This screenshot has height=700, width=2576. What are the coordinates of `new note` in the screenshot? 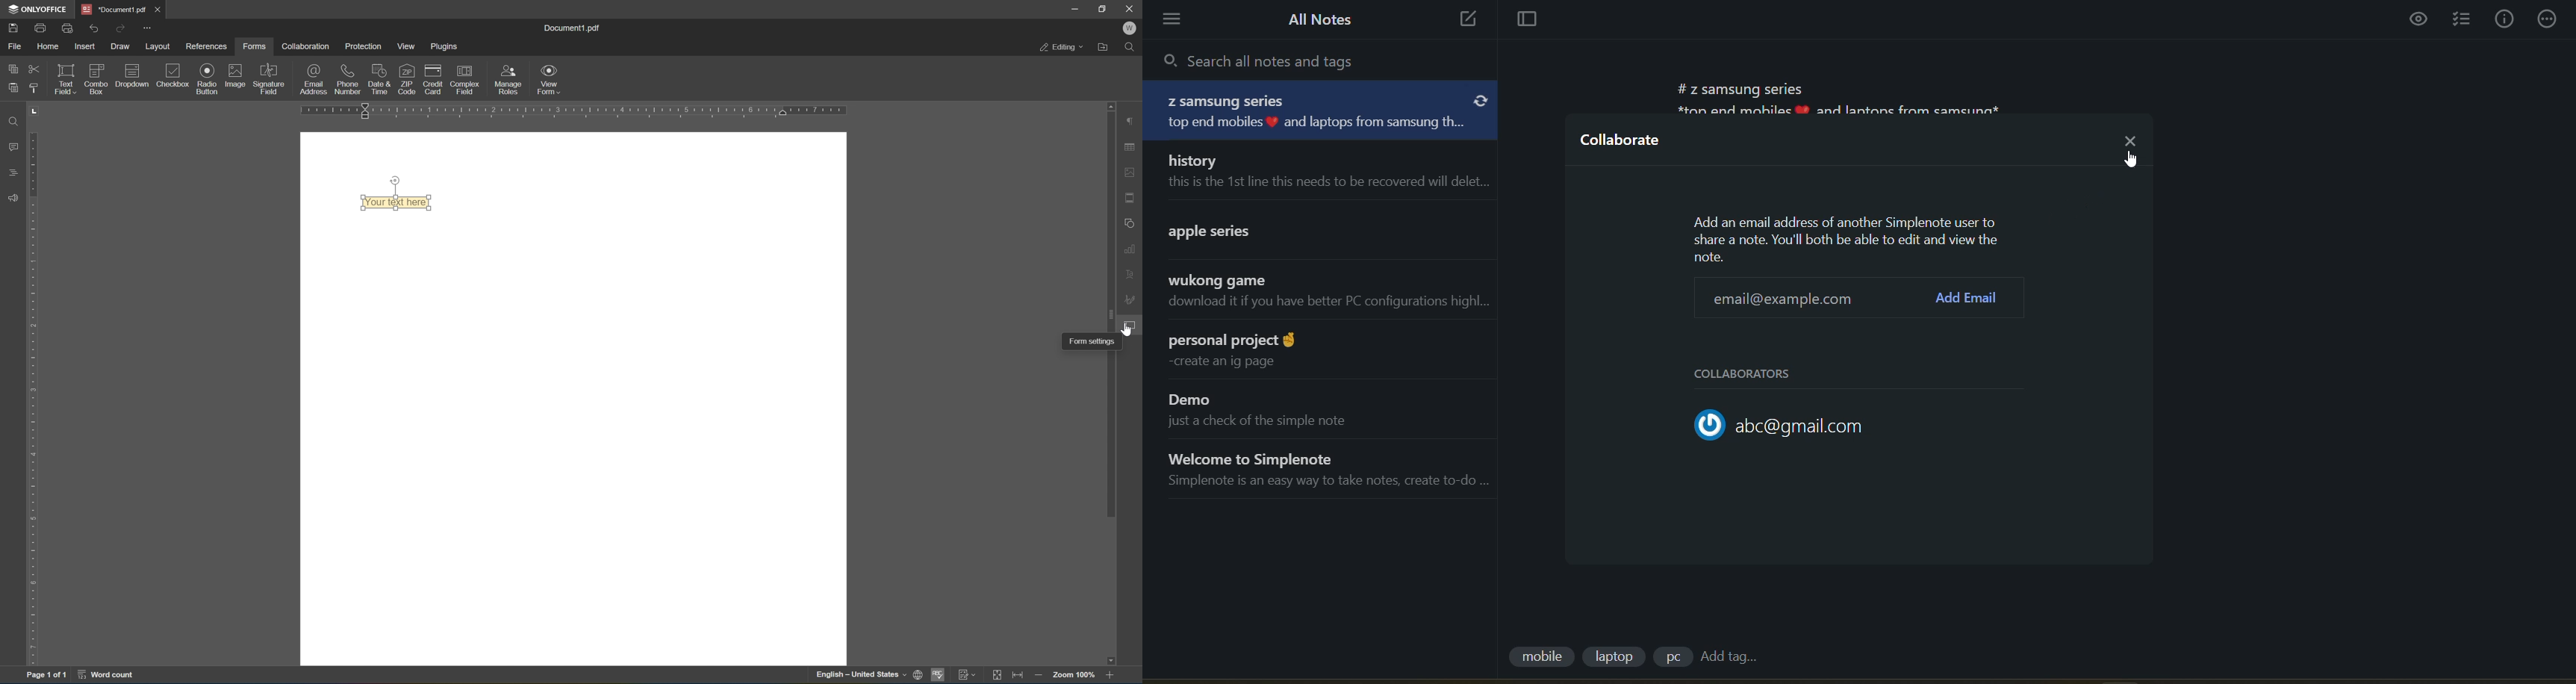 It's located at (1463, 20).